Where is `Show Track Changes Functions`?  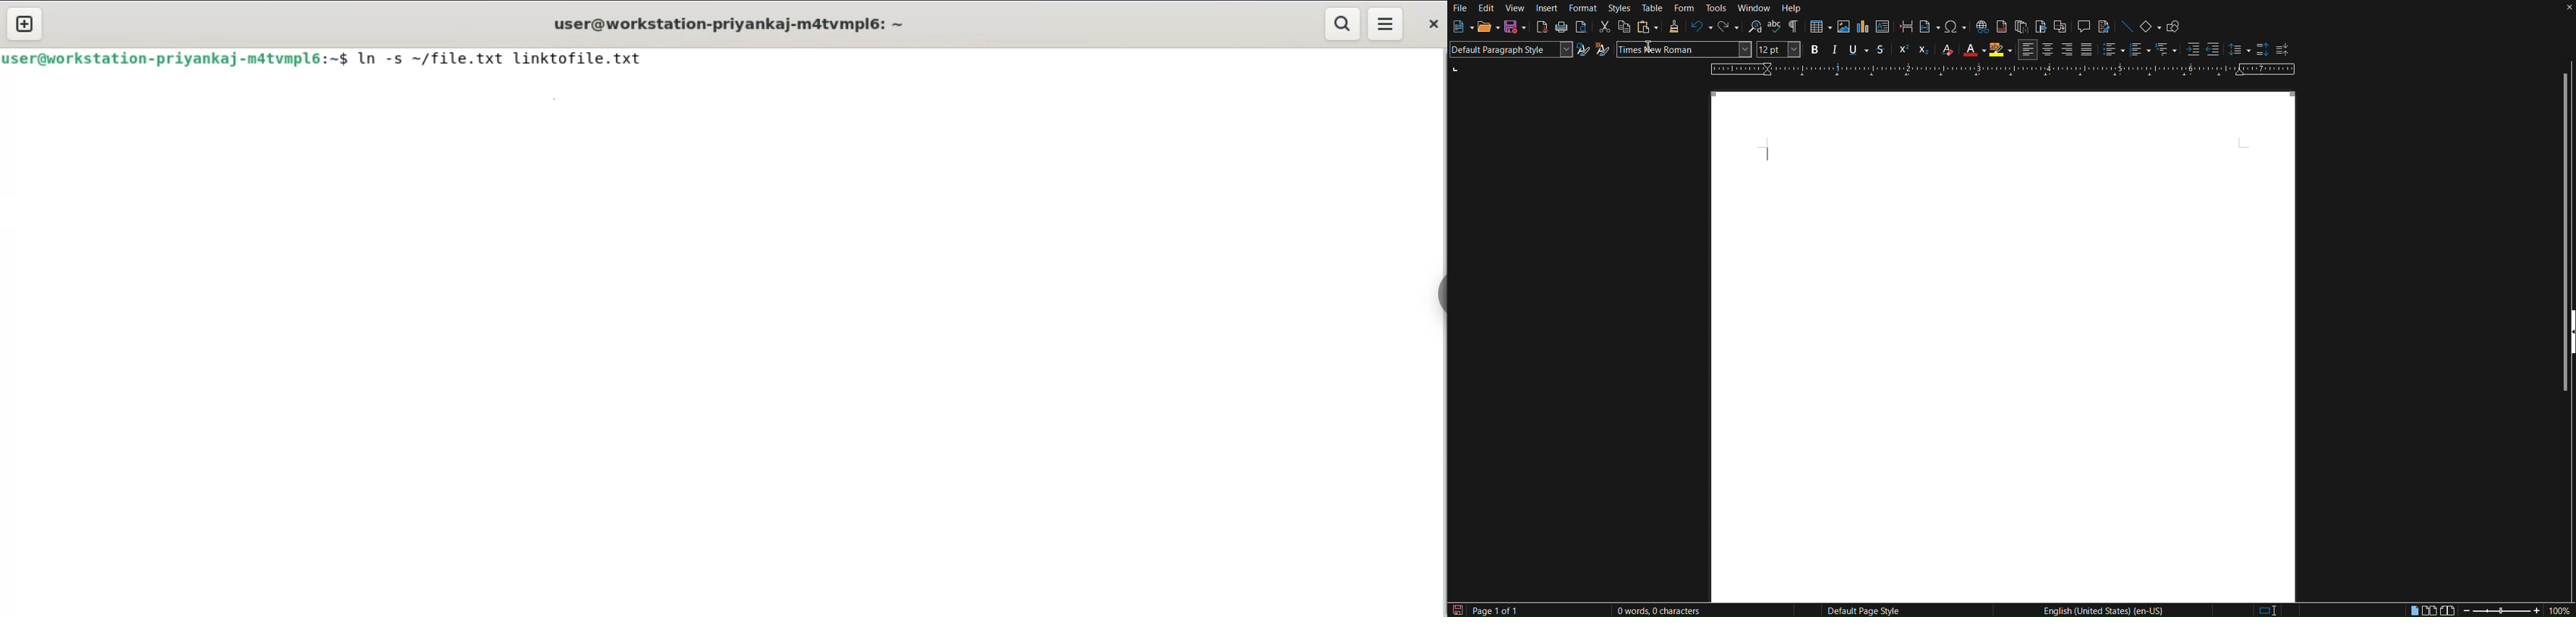
Show Track Changes Functions is located at coordinates (2105, 28).